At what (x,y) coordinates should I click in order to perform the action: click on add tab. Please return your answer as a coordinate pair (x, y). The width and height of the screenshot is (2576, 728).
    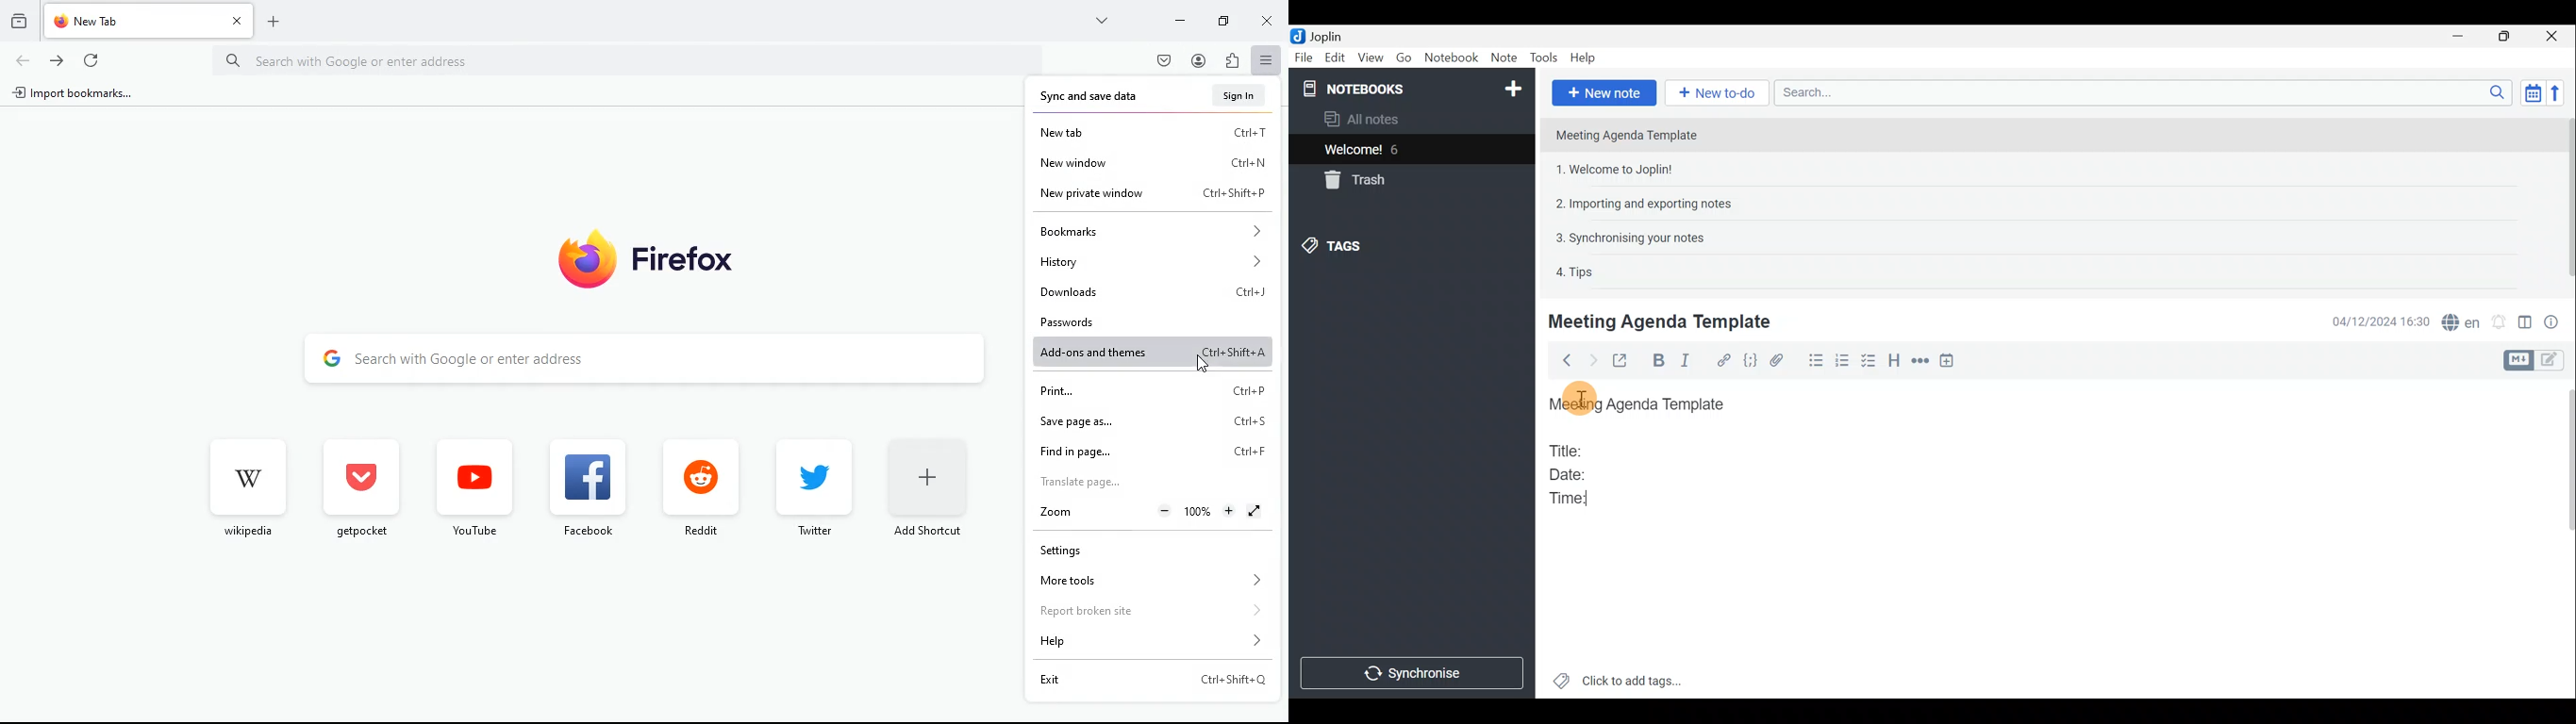
    Looking at the image, I should click on (276, 23).